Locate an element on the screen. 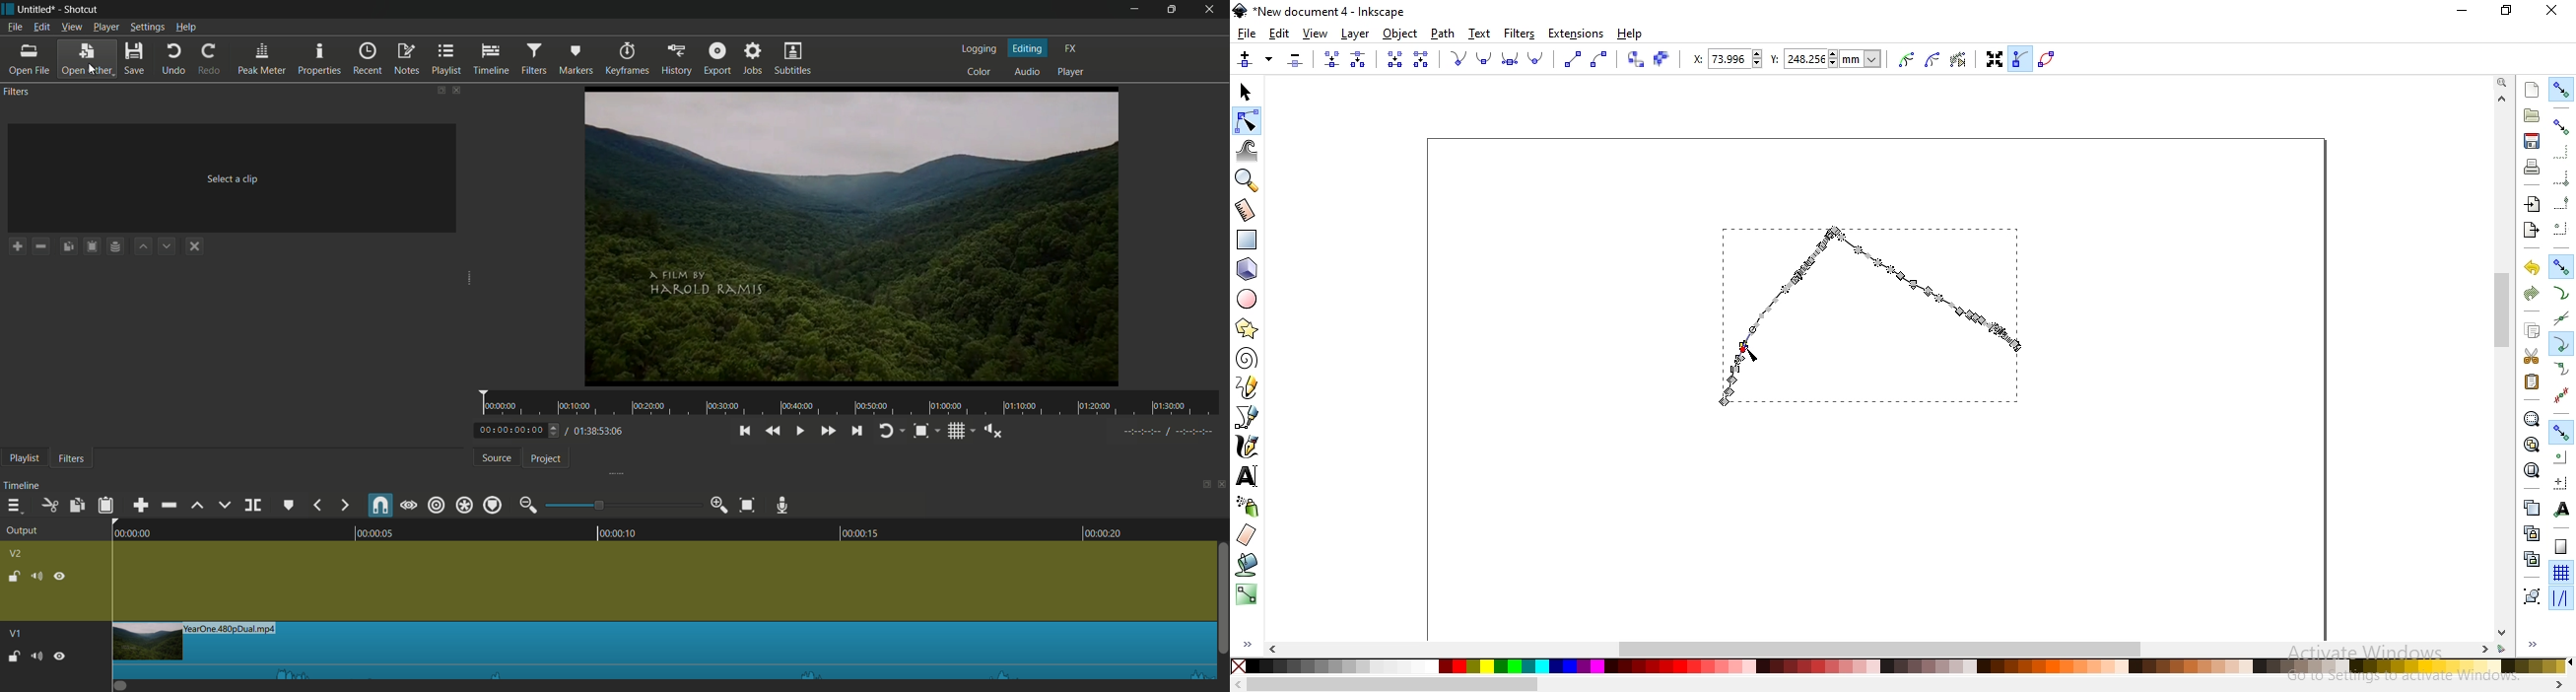 This screenshot has height=700, width=2576. duplicate selected objects is located at coordinates (2531, 507).